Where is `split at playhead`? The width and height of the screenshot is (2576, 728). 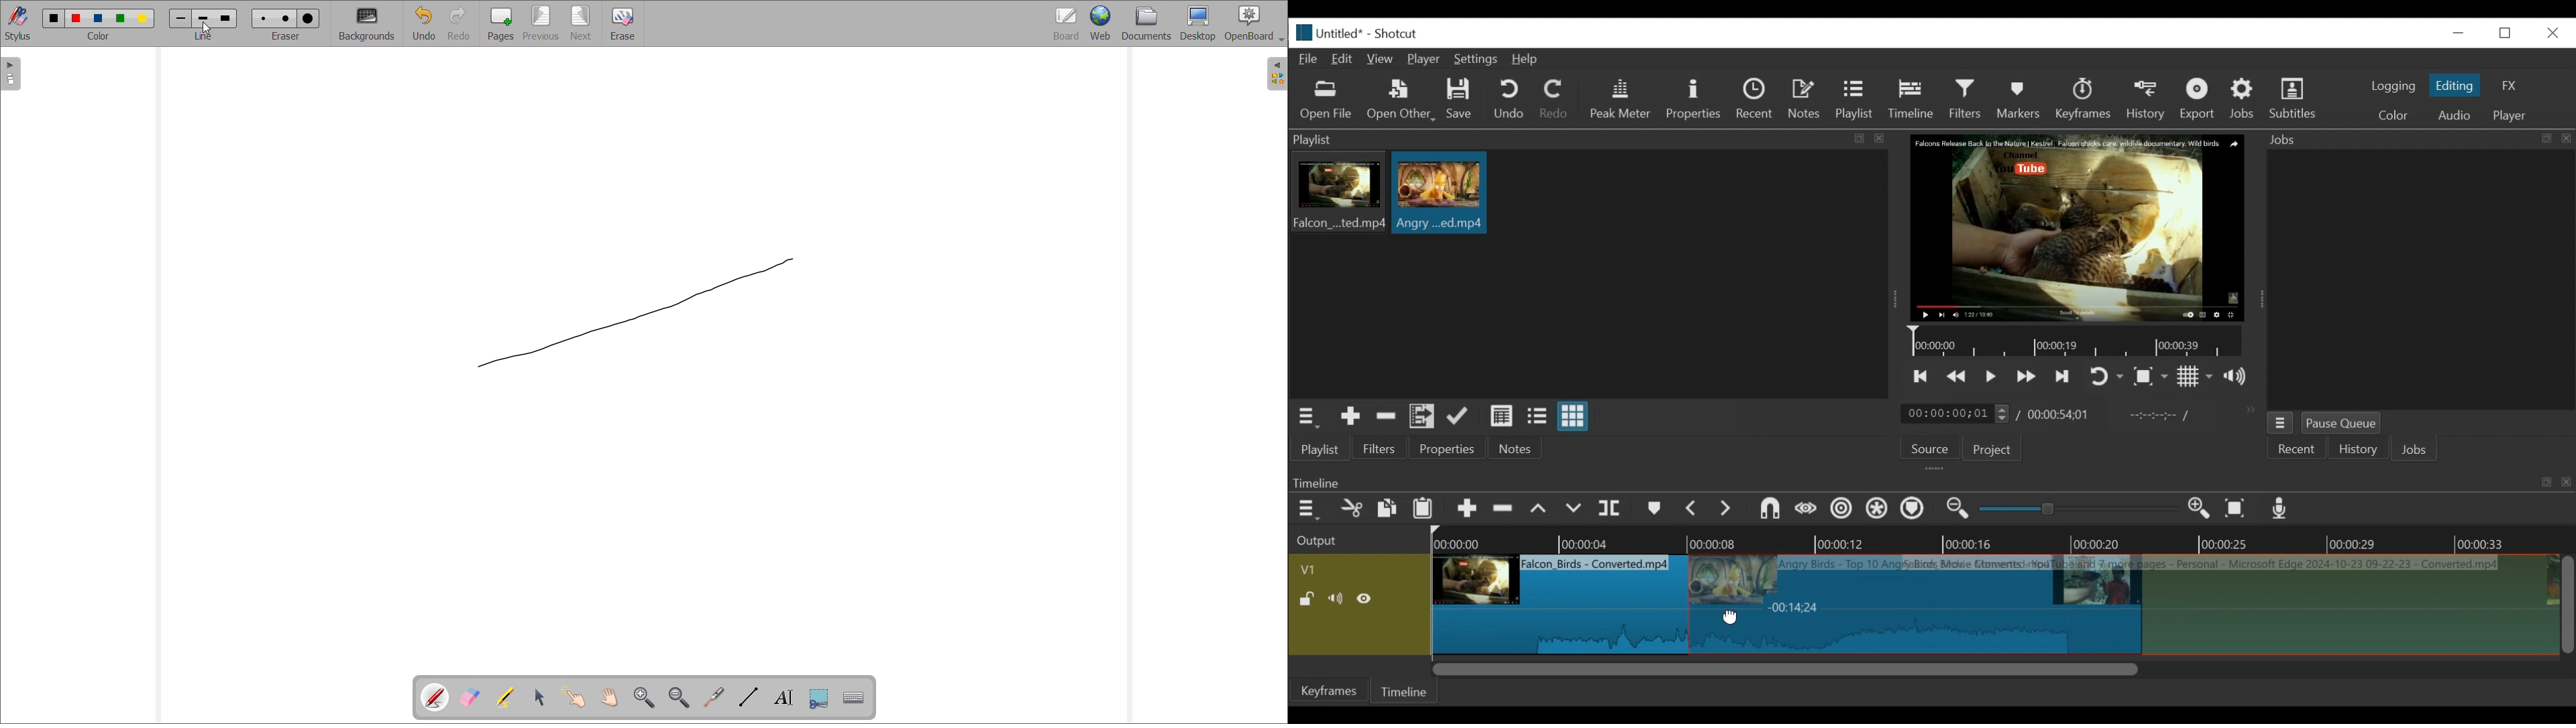 split at playhead is located at coordinates (1611, 509).